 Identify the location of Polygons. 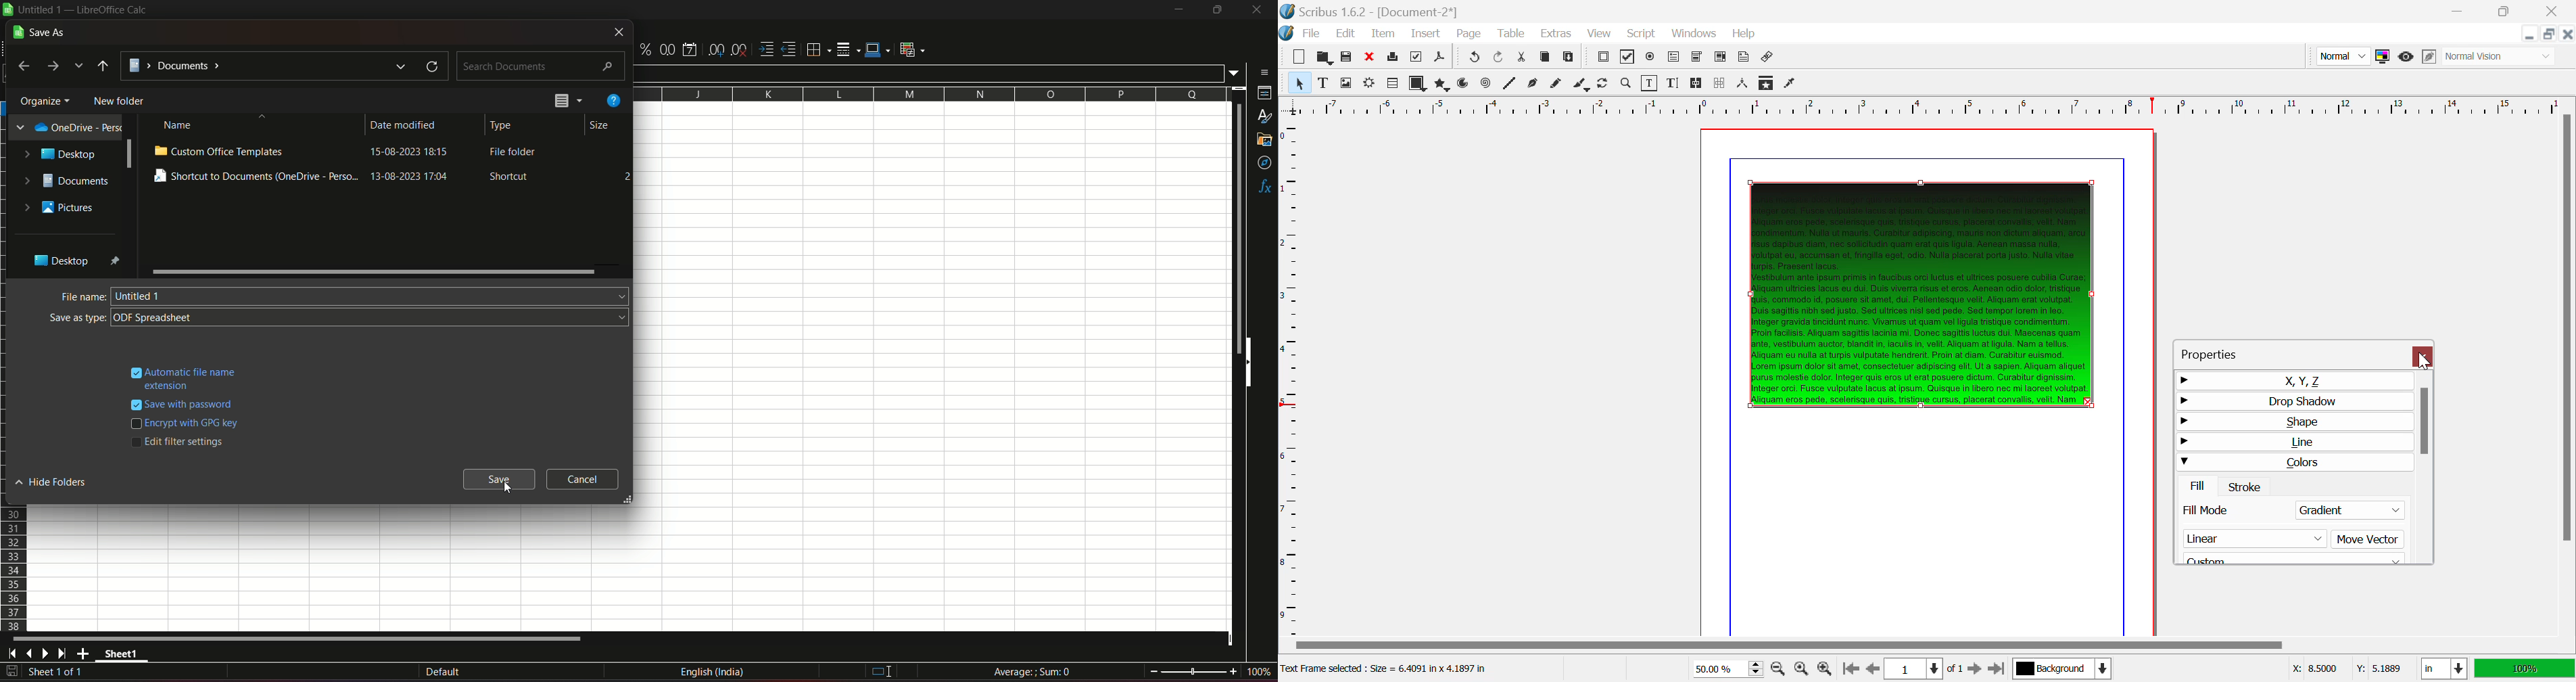
(1441, 84).